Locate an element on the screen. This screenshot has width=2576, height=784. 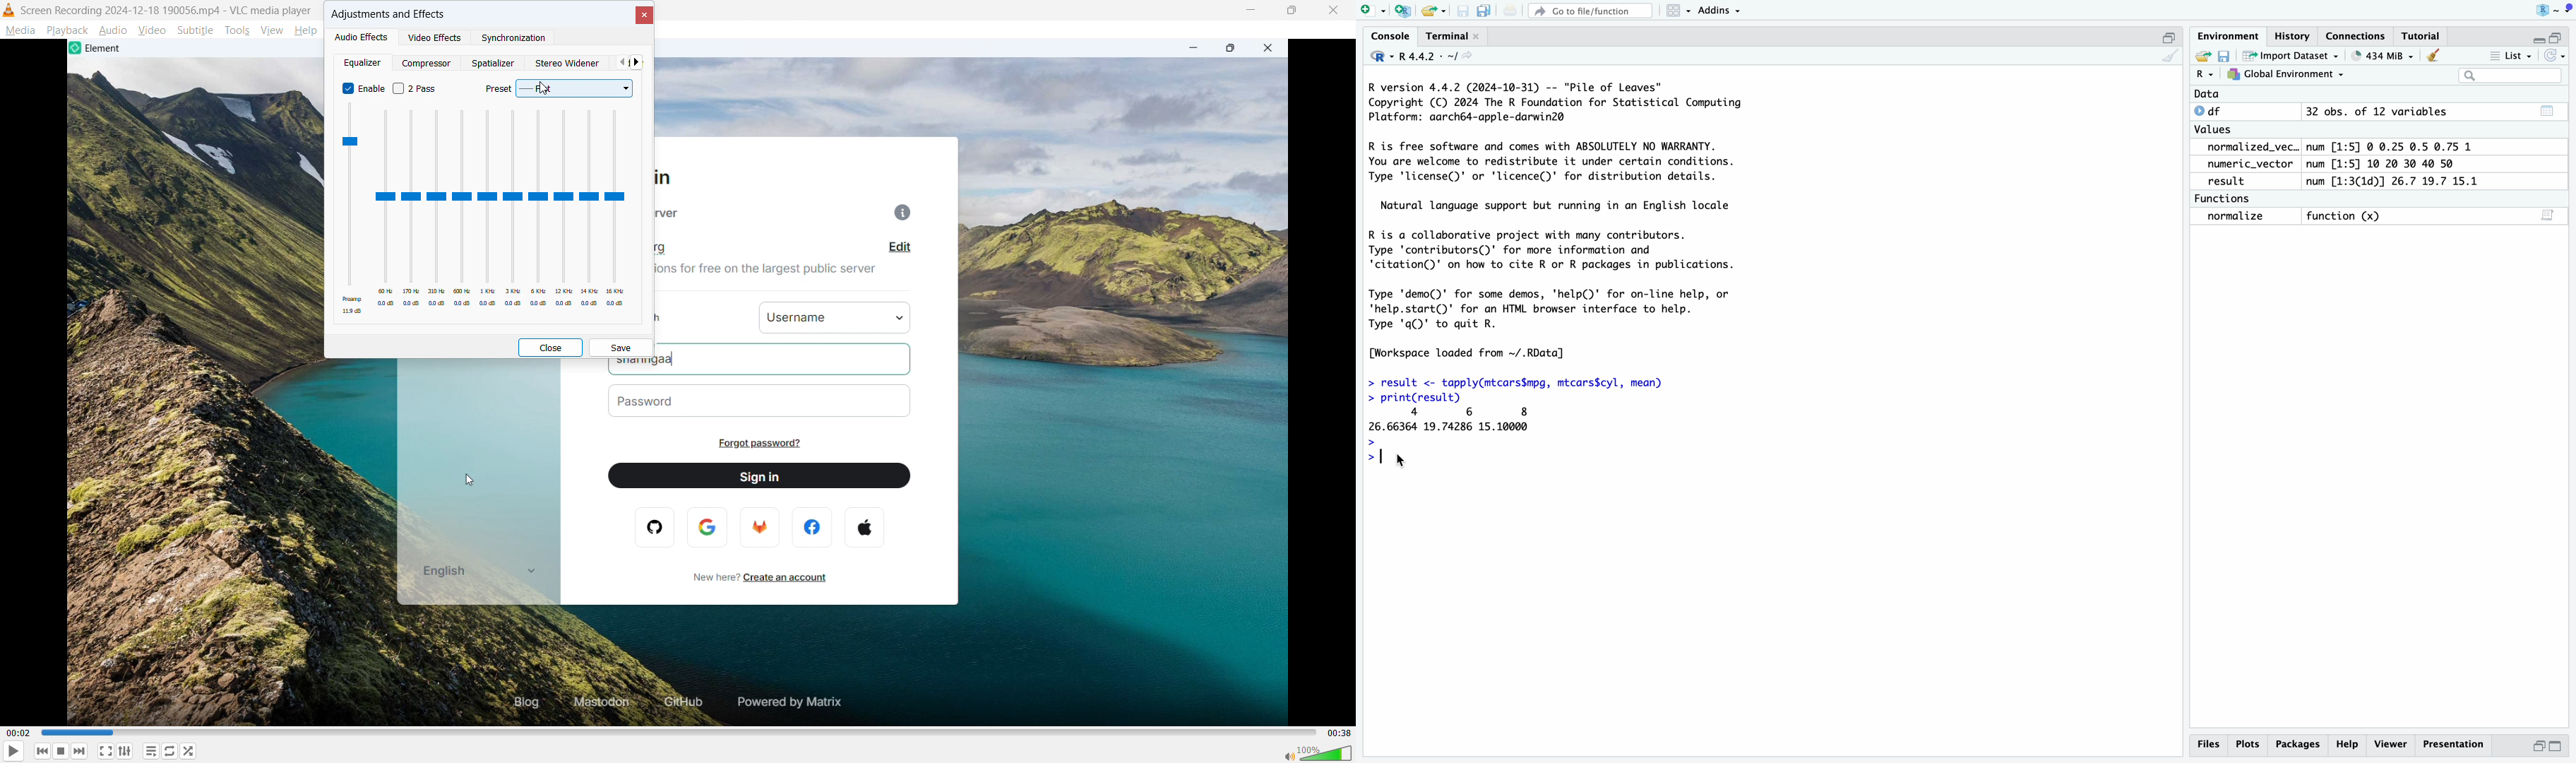
Open new file is located at coordinates (1373, 11).